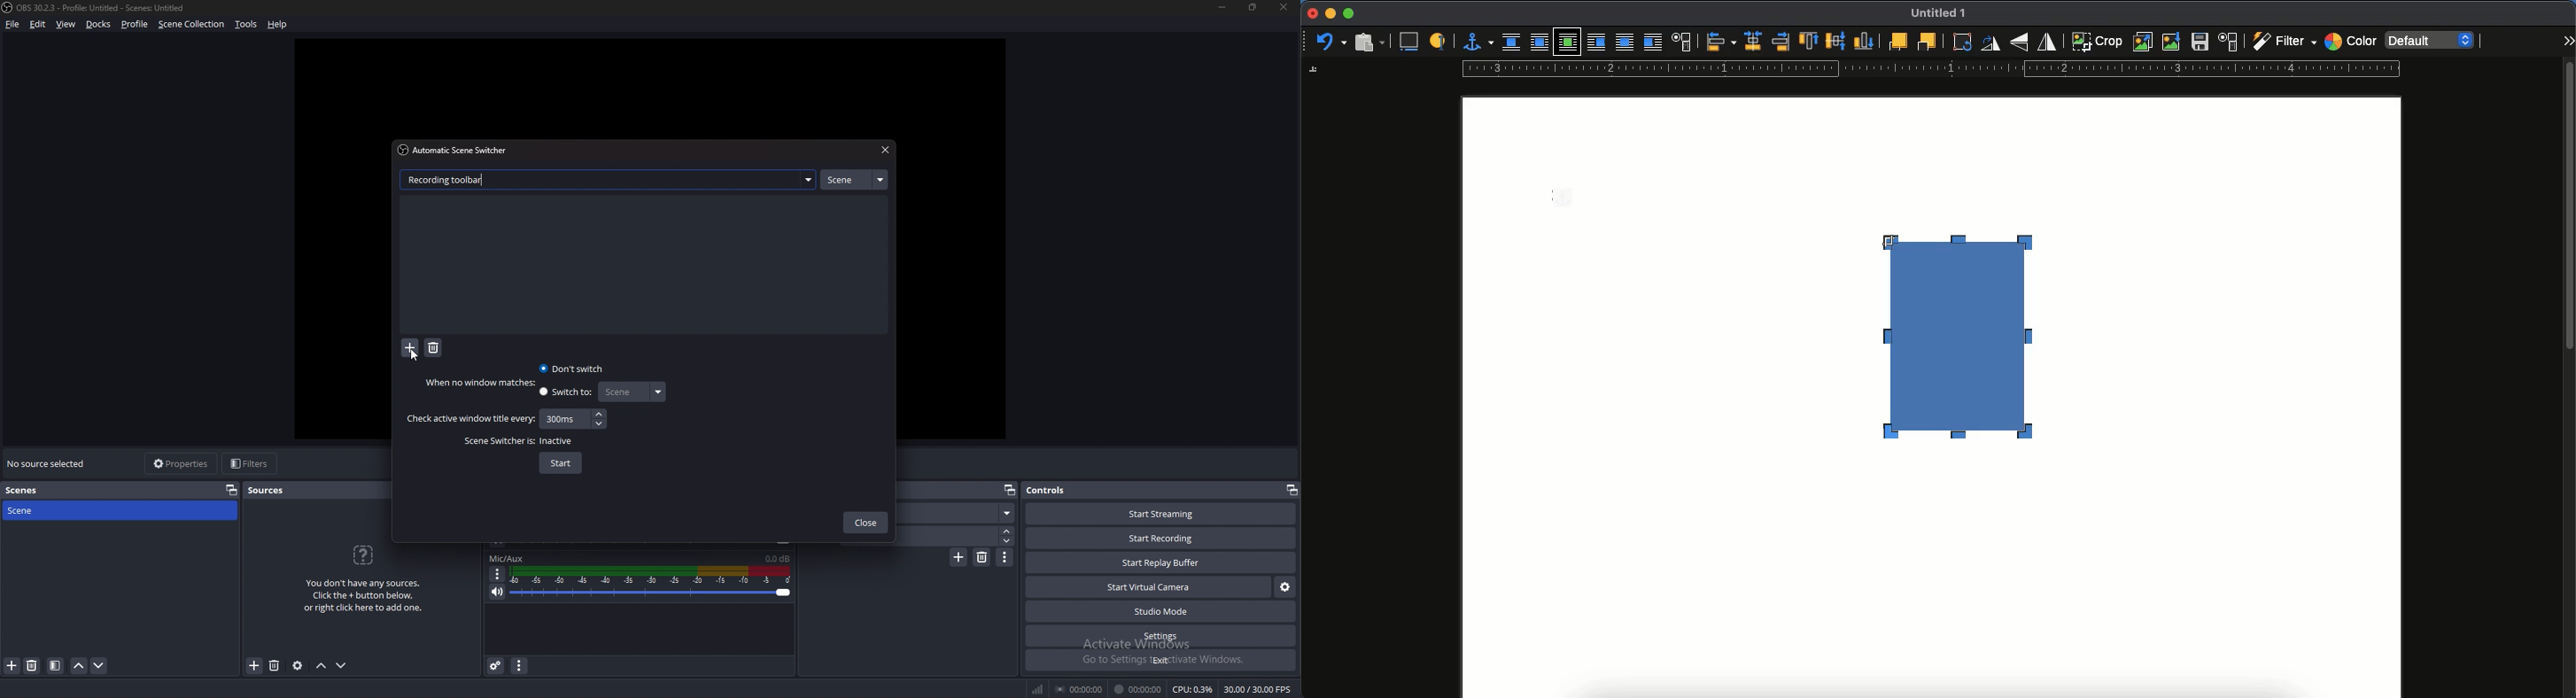 The height and width of the screenshot is (700, 2576). What do you see at coordinates (1151, 587) in the screenshot?
I see `start virtual camera` at bounding box center [1151, 587].